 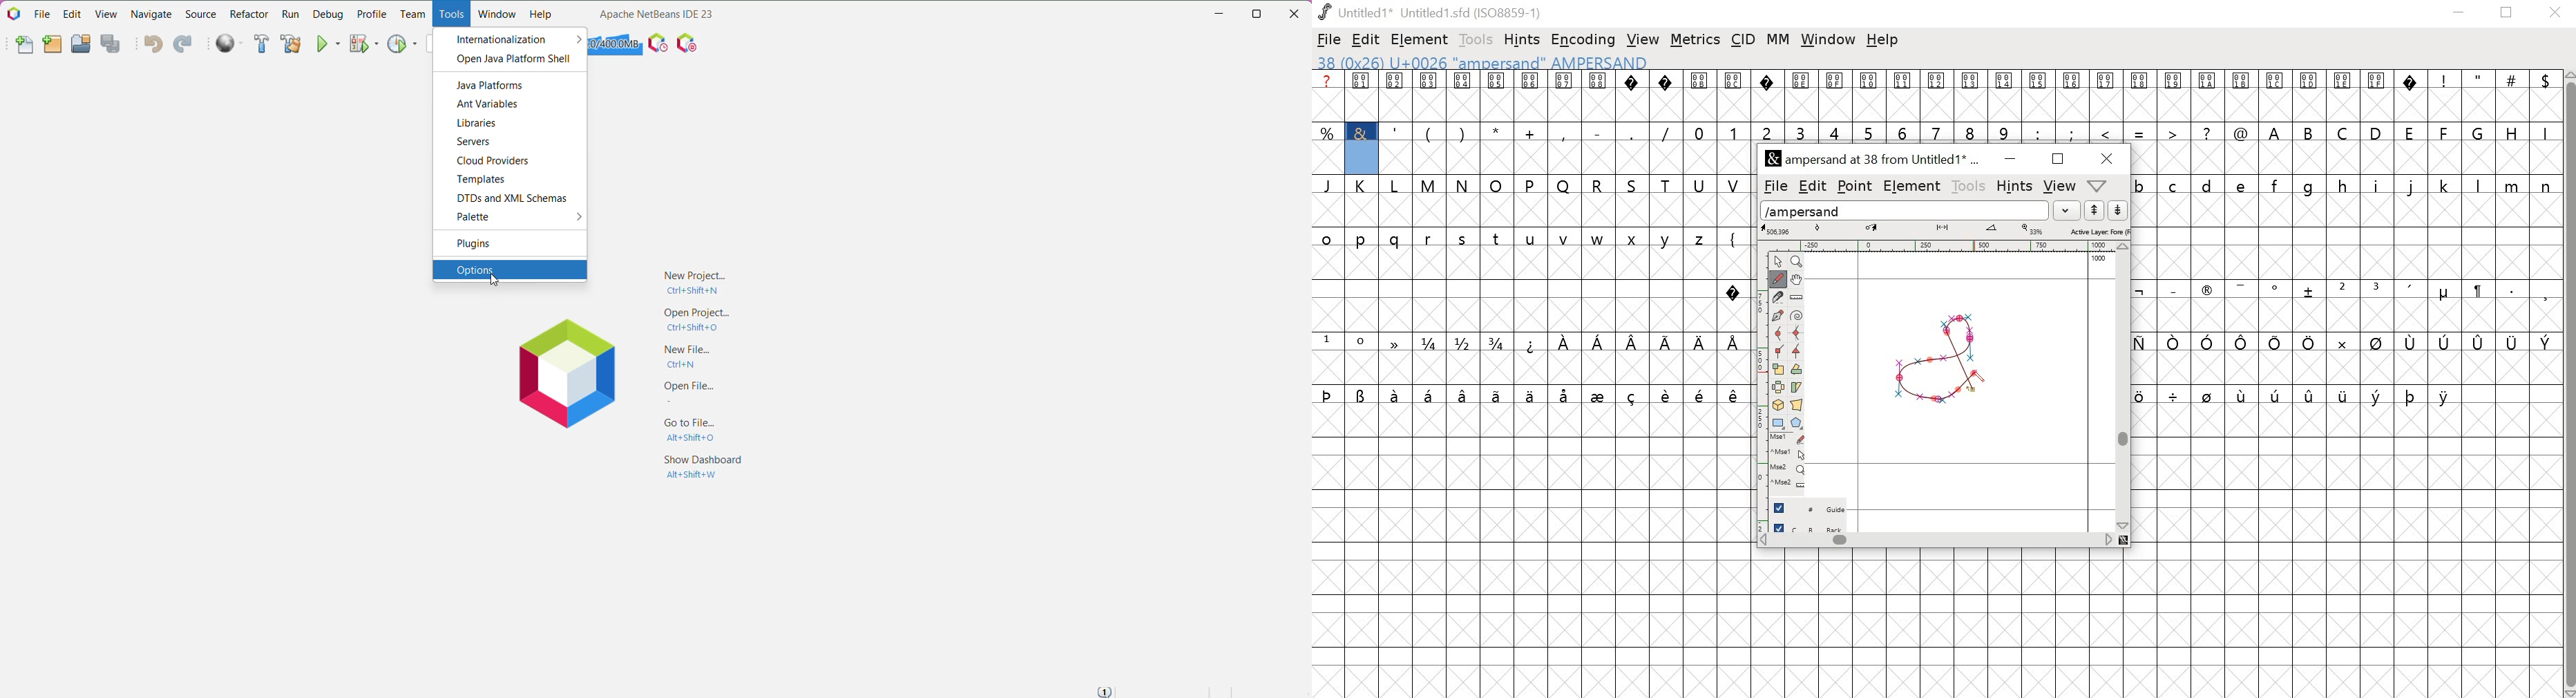 I want to click on 000F, so click(x=1835, y=96).